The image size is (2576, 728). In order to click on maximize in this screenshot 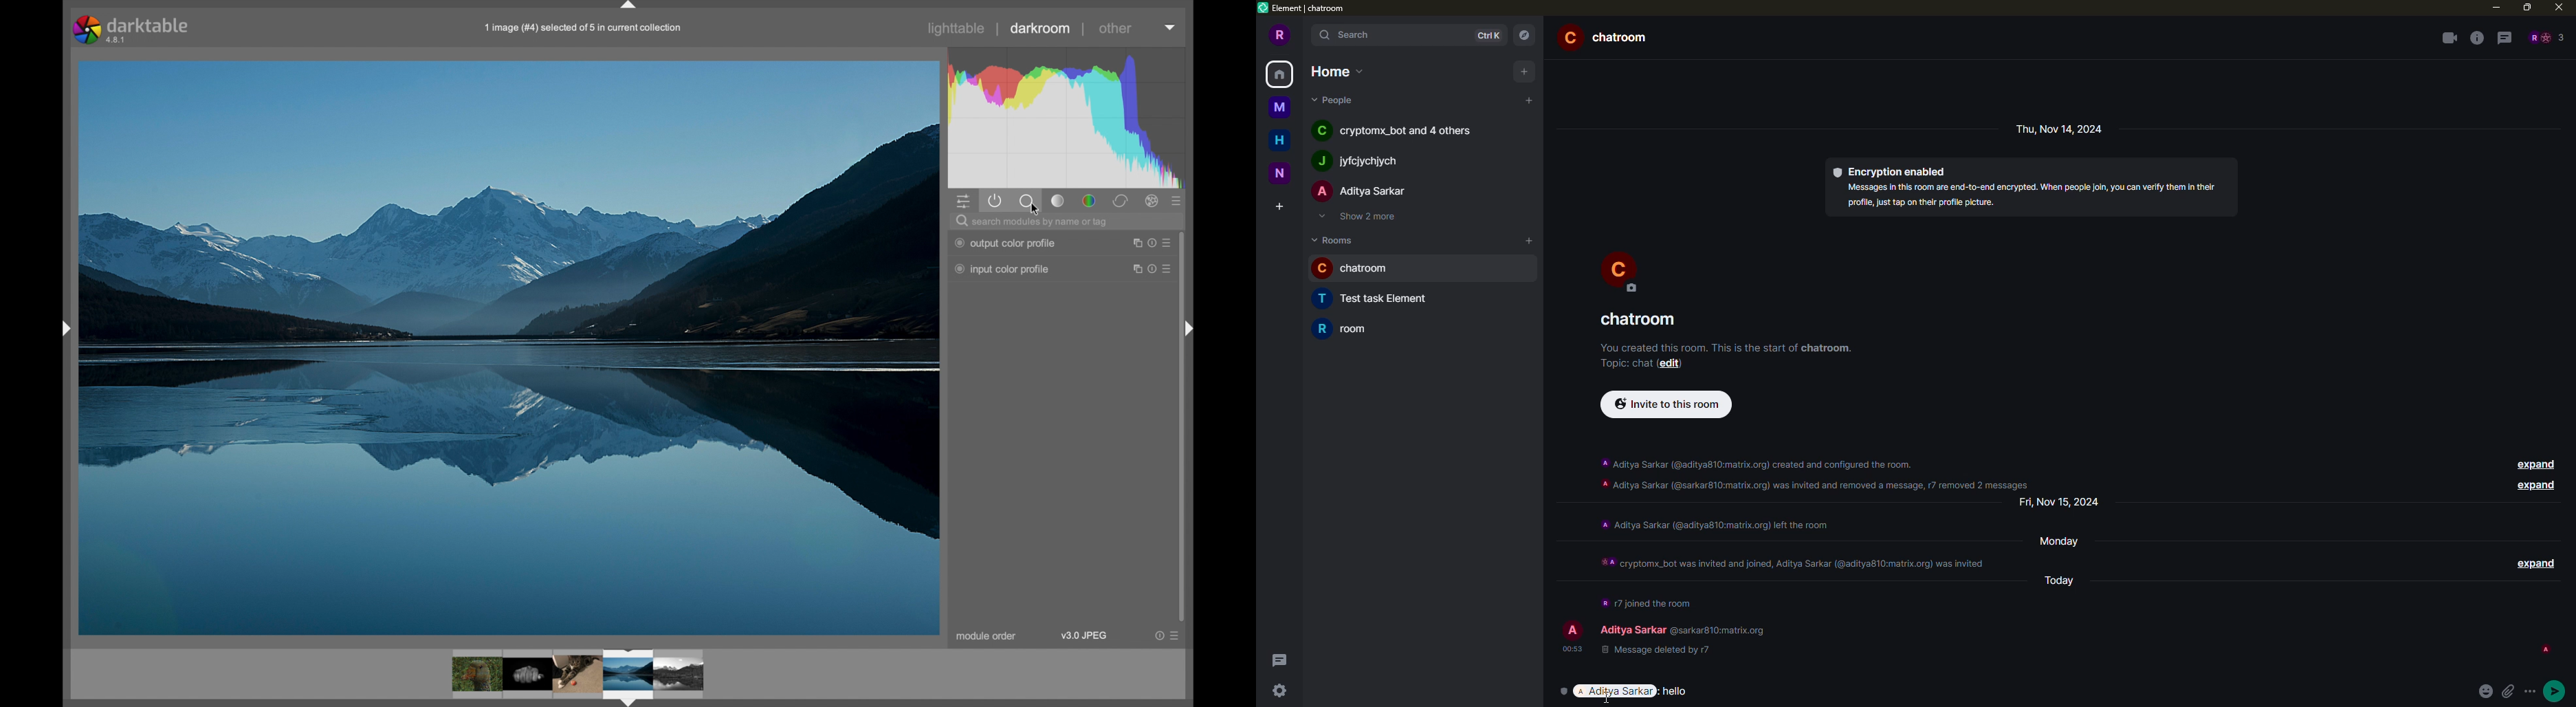, I will do `click(2527, 6)`.